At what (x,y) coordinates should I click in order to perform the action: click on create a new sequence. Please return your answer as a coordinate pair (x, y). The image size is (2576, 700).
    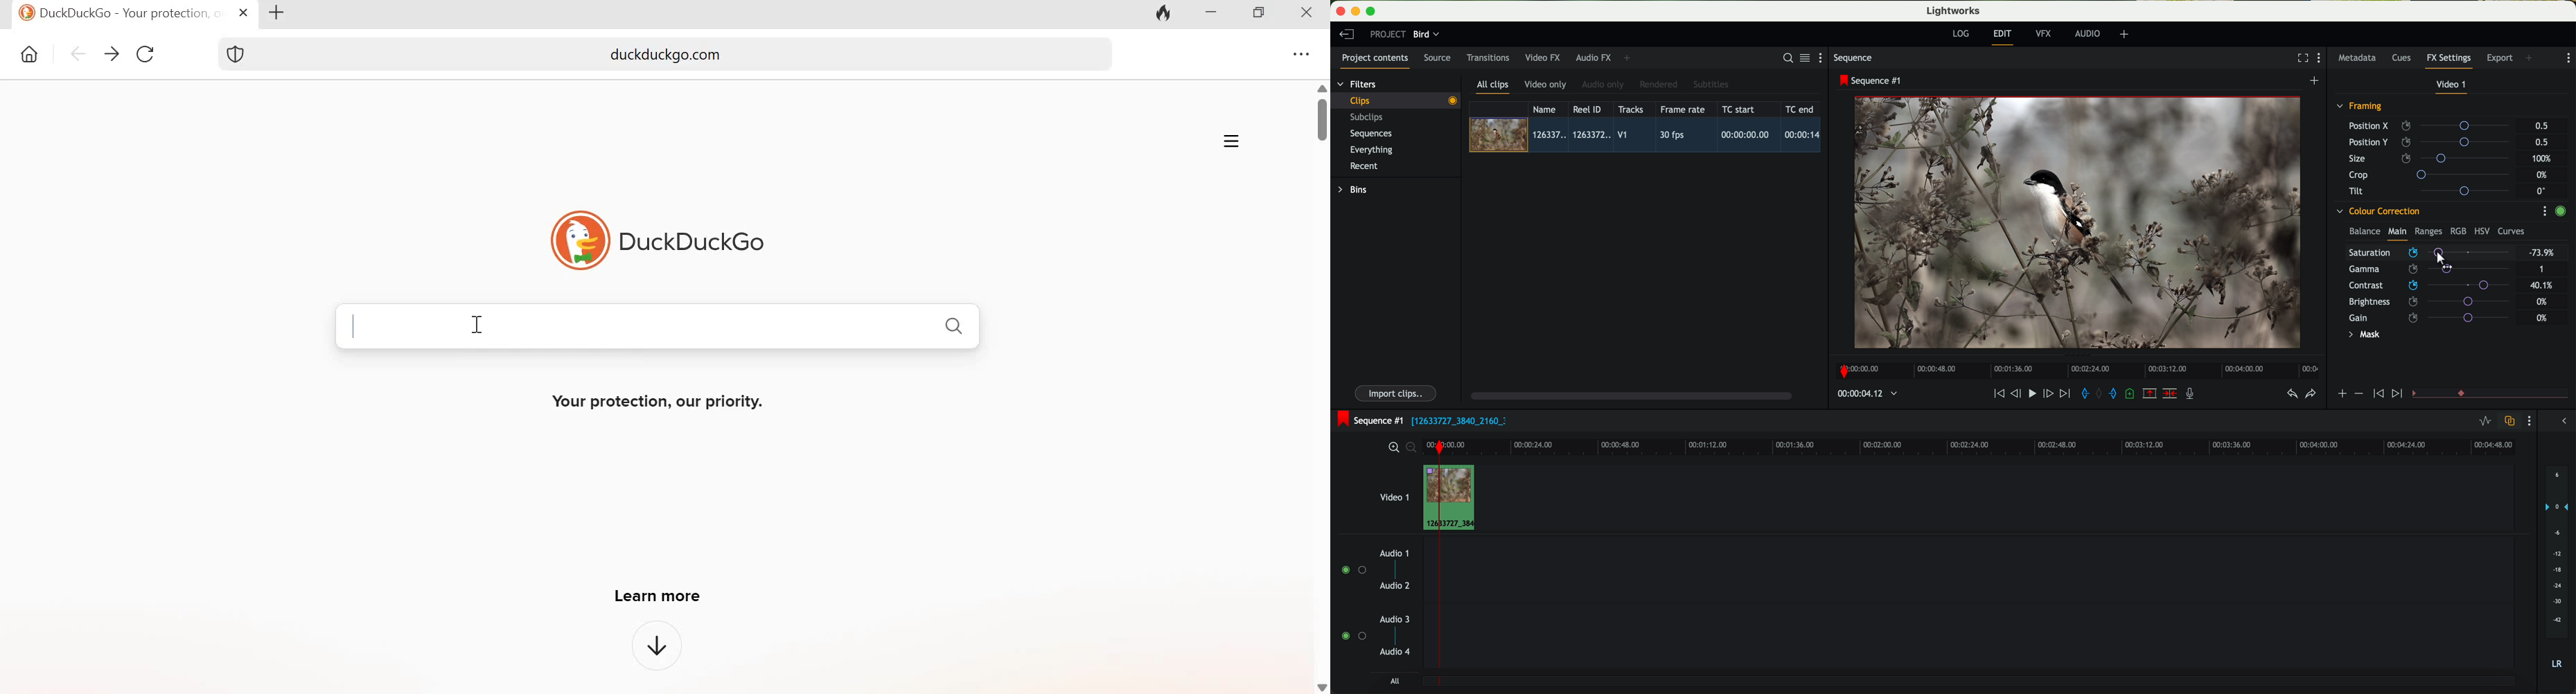
    Looking at the image, I should click on (2316, 81).